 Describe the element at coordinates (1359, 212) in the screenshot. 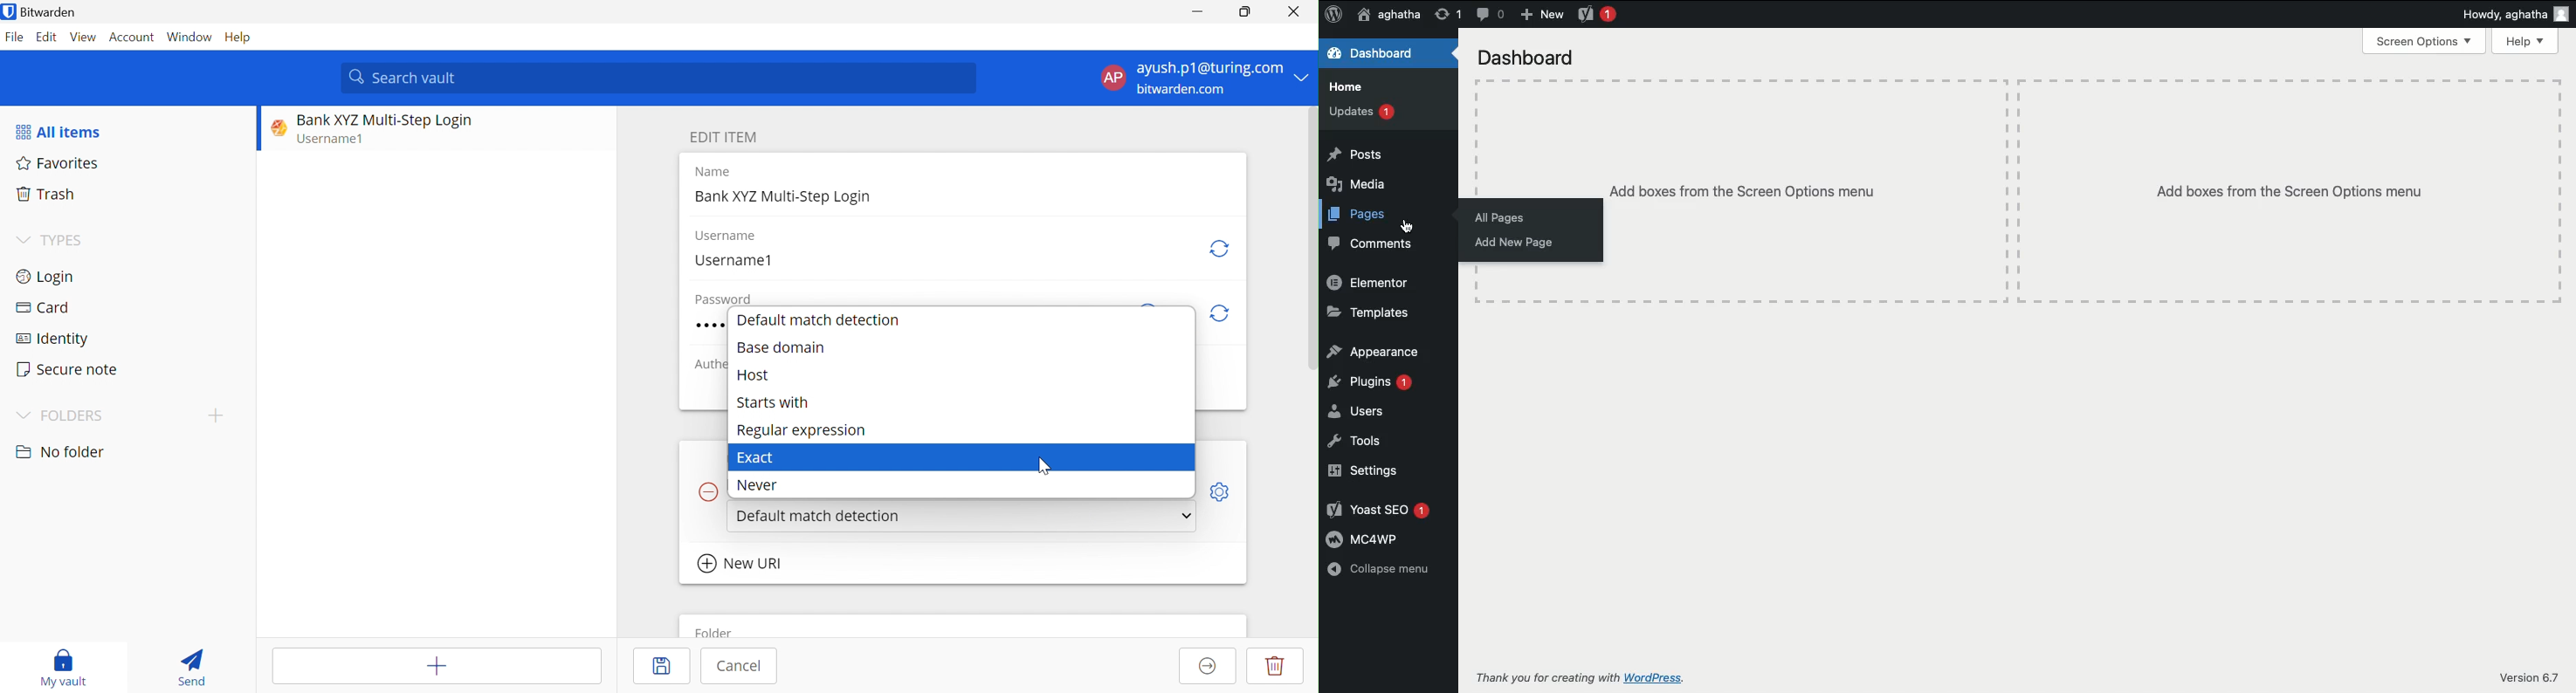

I see `Pages` at that location.